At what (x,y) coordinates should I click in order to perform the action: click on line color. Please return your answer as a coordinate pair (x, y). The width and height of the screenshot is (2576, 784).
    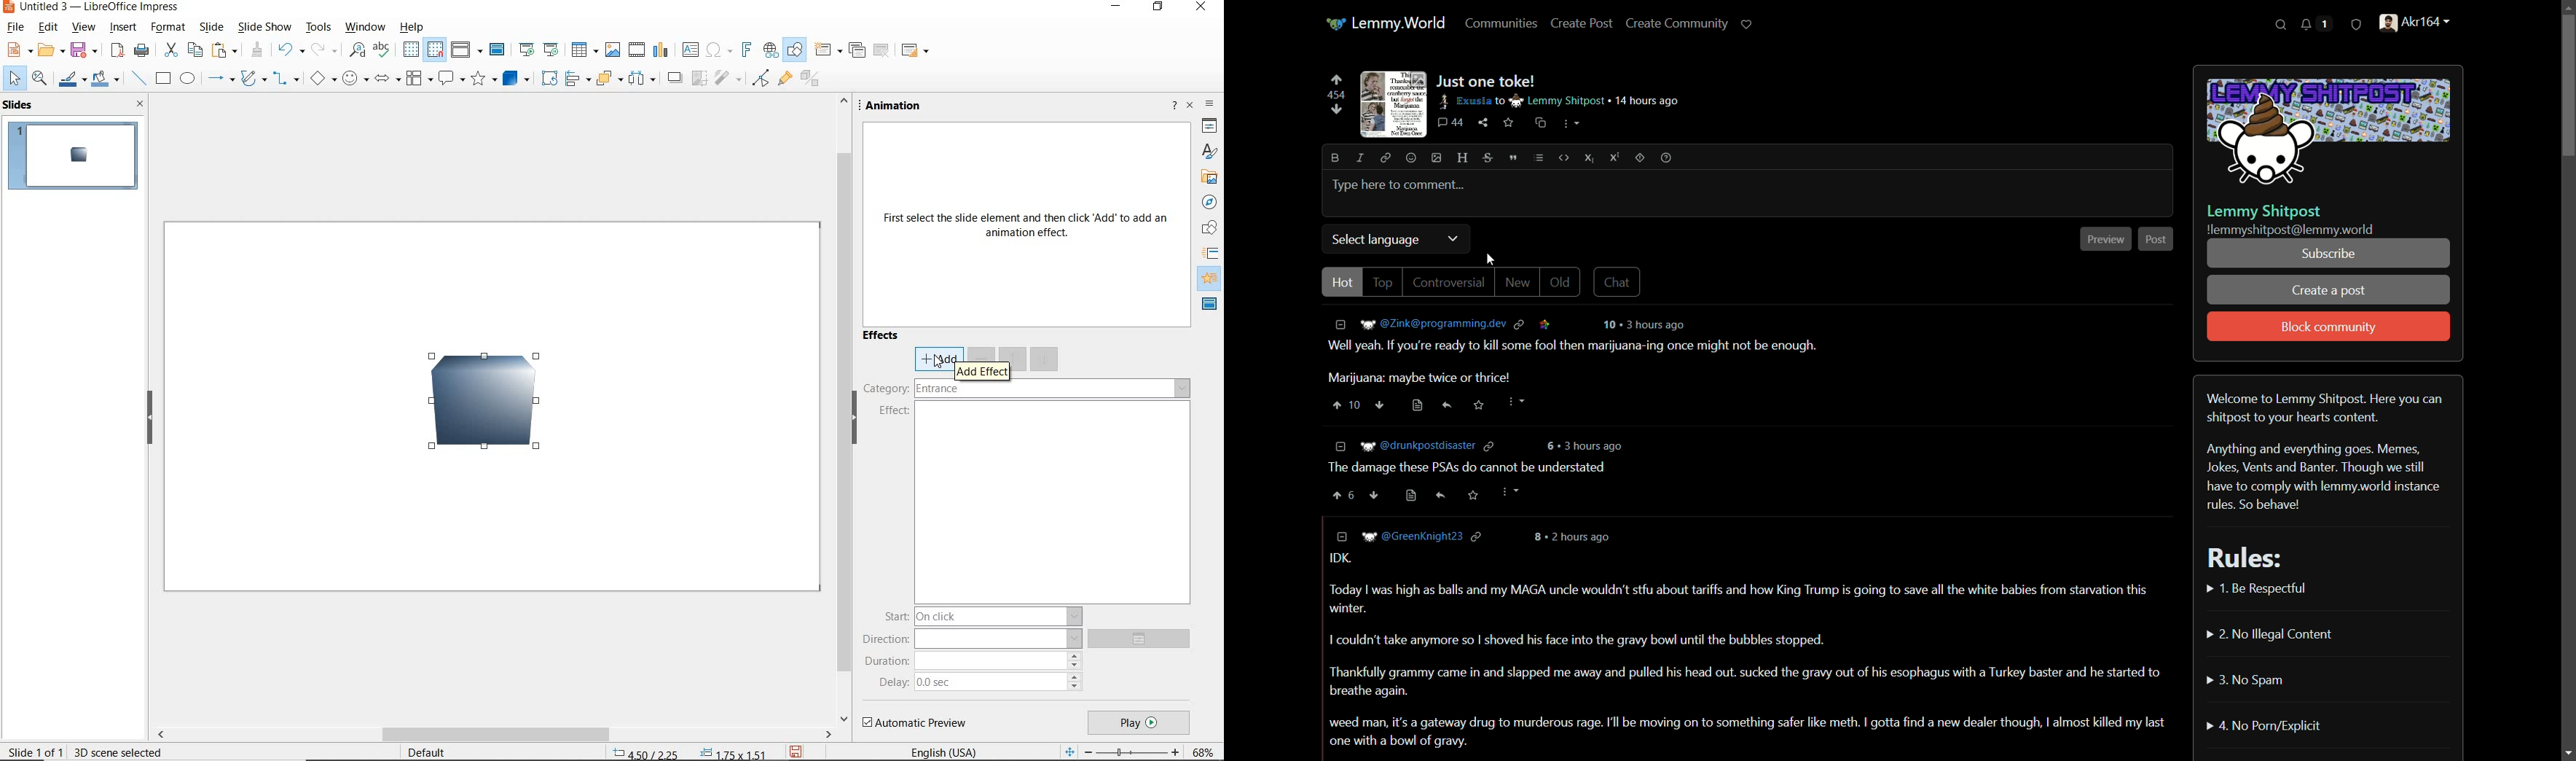
    Looking at the image, I should click on (71, 80).